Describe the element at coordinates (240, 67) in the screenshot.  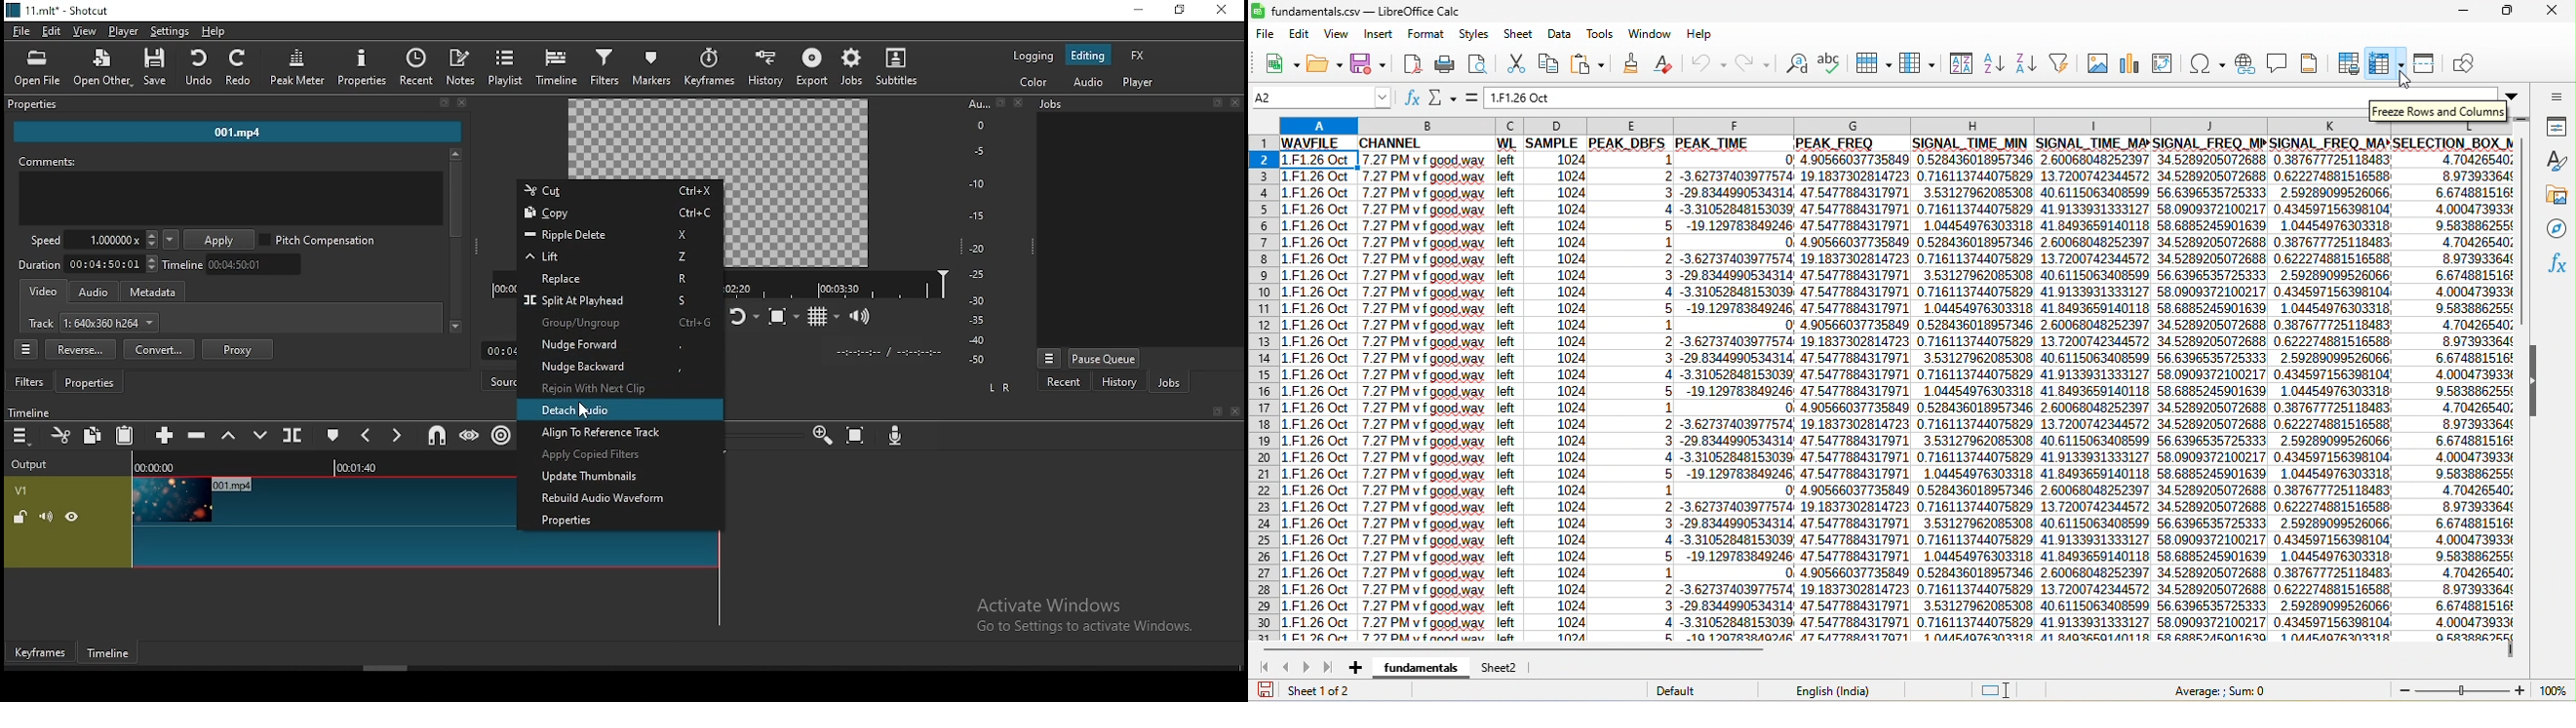
I see `redo` at that location.